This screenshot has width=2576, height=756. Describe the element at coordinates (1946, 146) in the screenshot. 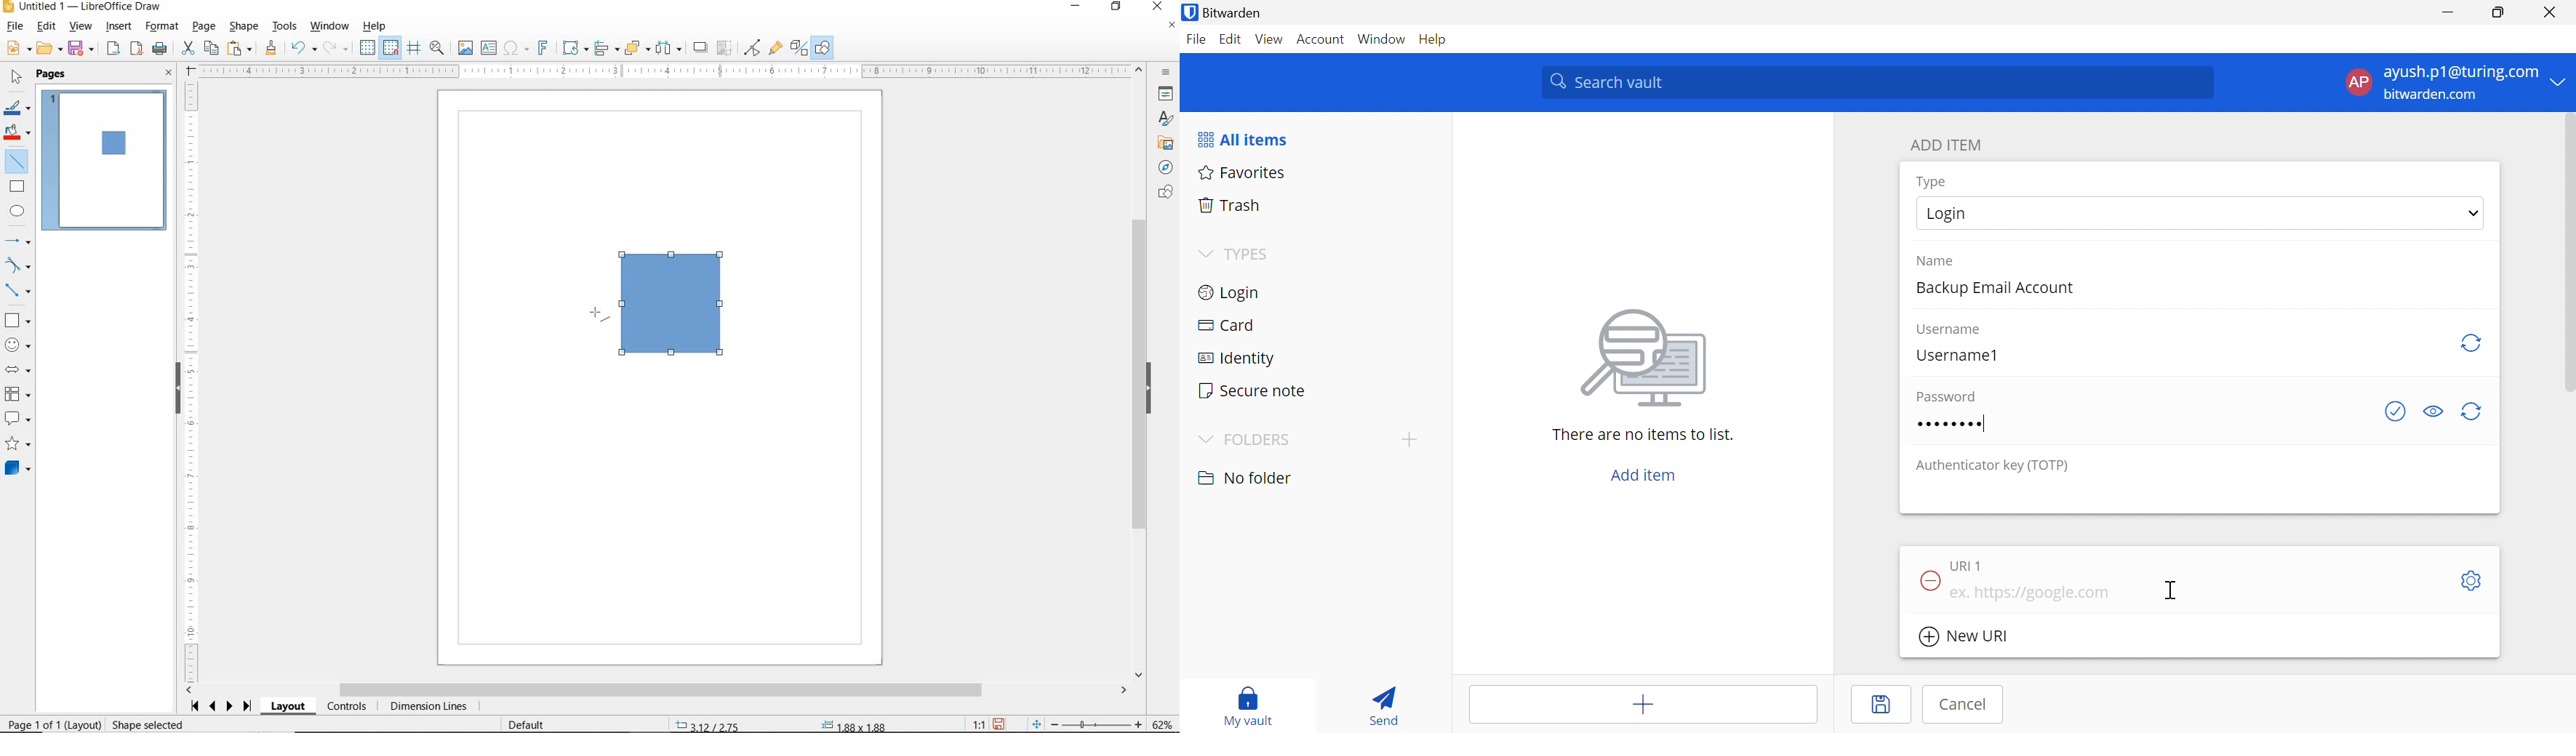

I see `ADD ITEM` at that location.